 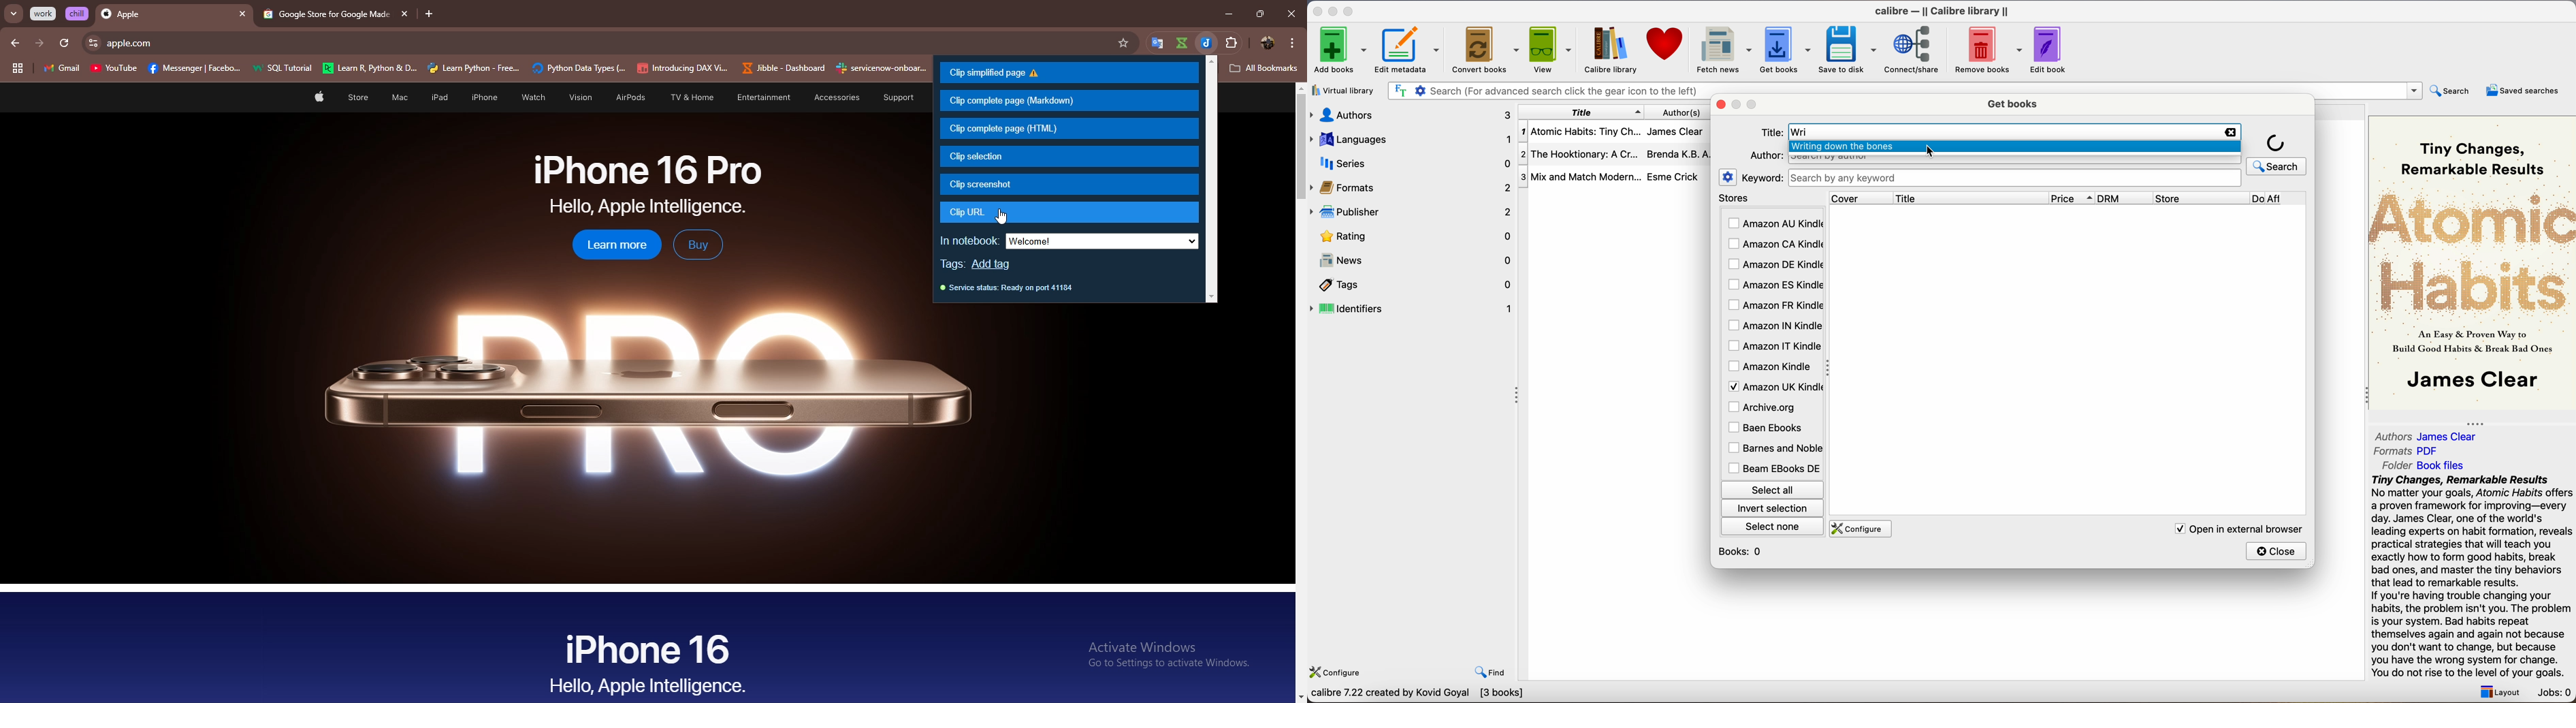 What do you see at coordinates (196, 69) in the screenshot?
I see `Messenger|Faceb` at bounding box center [196, 69].